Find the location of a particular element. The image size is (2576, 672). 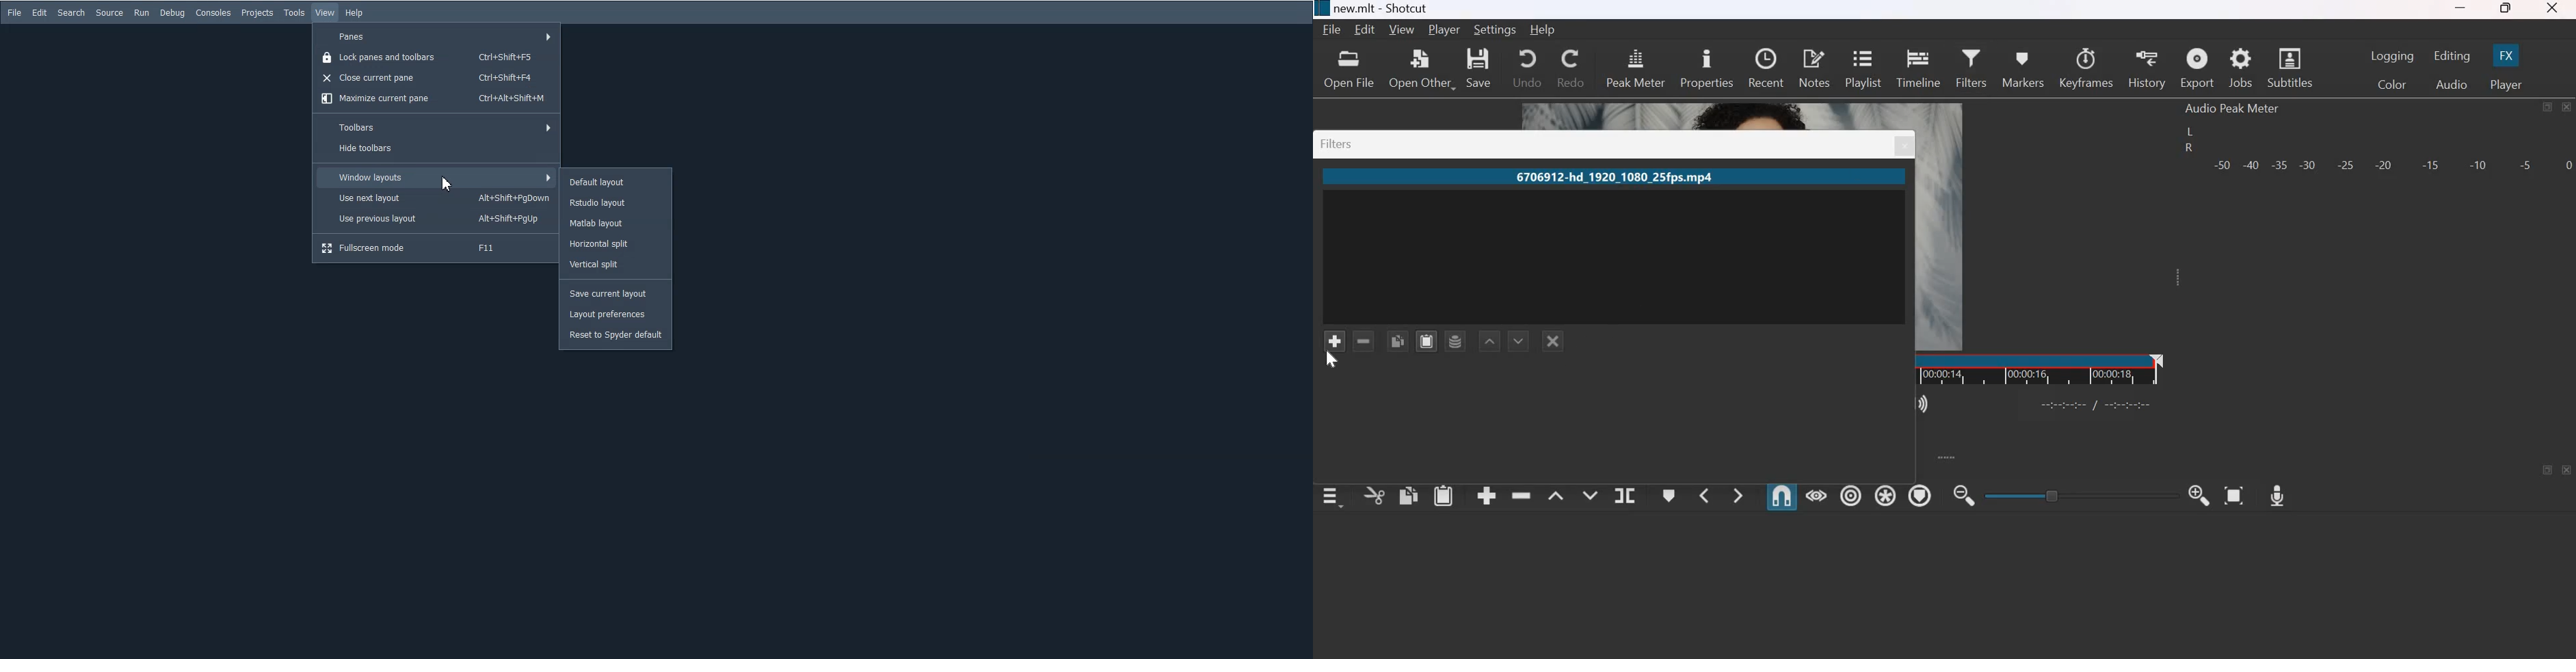

Audio is located at coordinates (2452, 85).